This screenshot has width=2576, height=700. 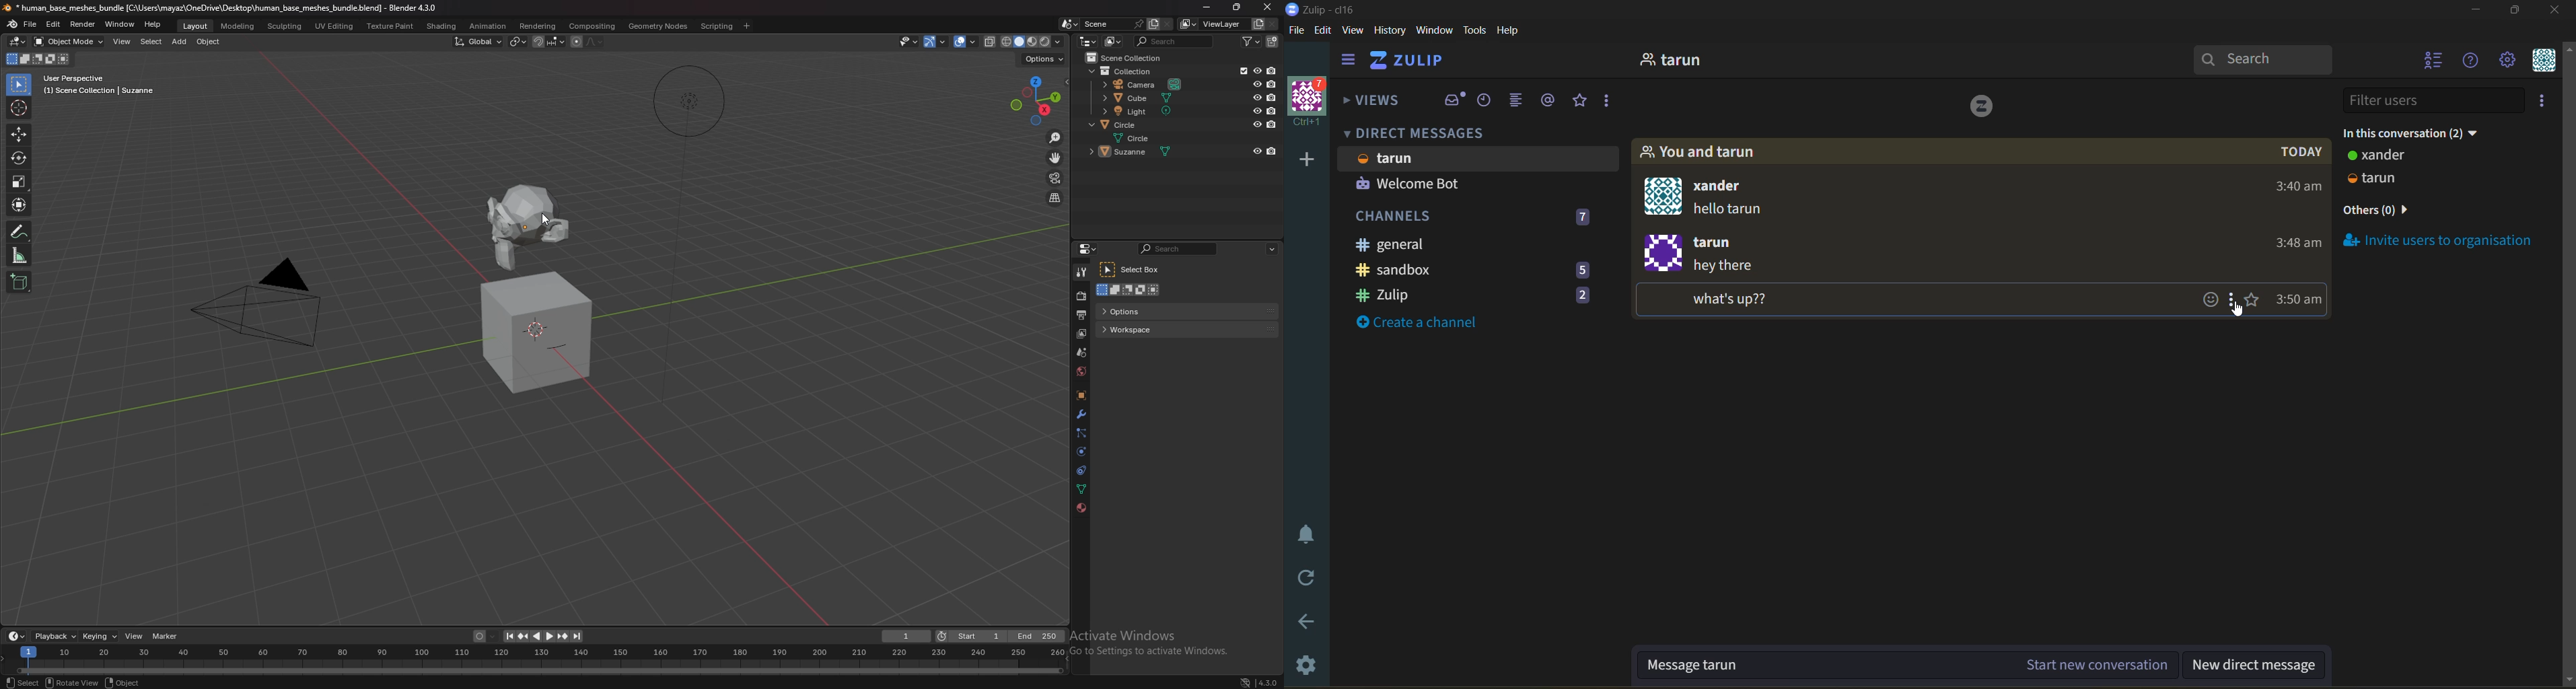 What do you see at coordinates (1373, 102) in the screenshot?
I see `views` at bounding box center [1373, 102].